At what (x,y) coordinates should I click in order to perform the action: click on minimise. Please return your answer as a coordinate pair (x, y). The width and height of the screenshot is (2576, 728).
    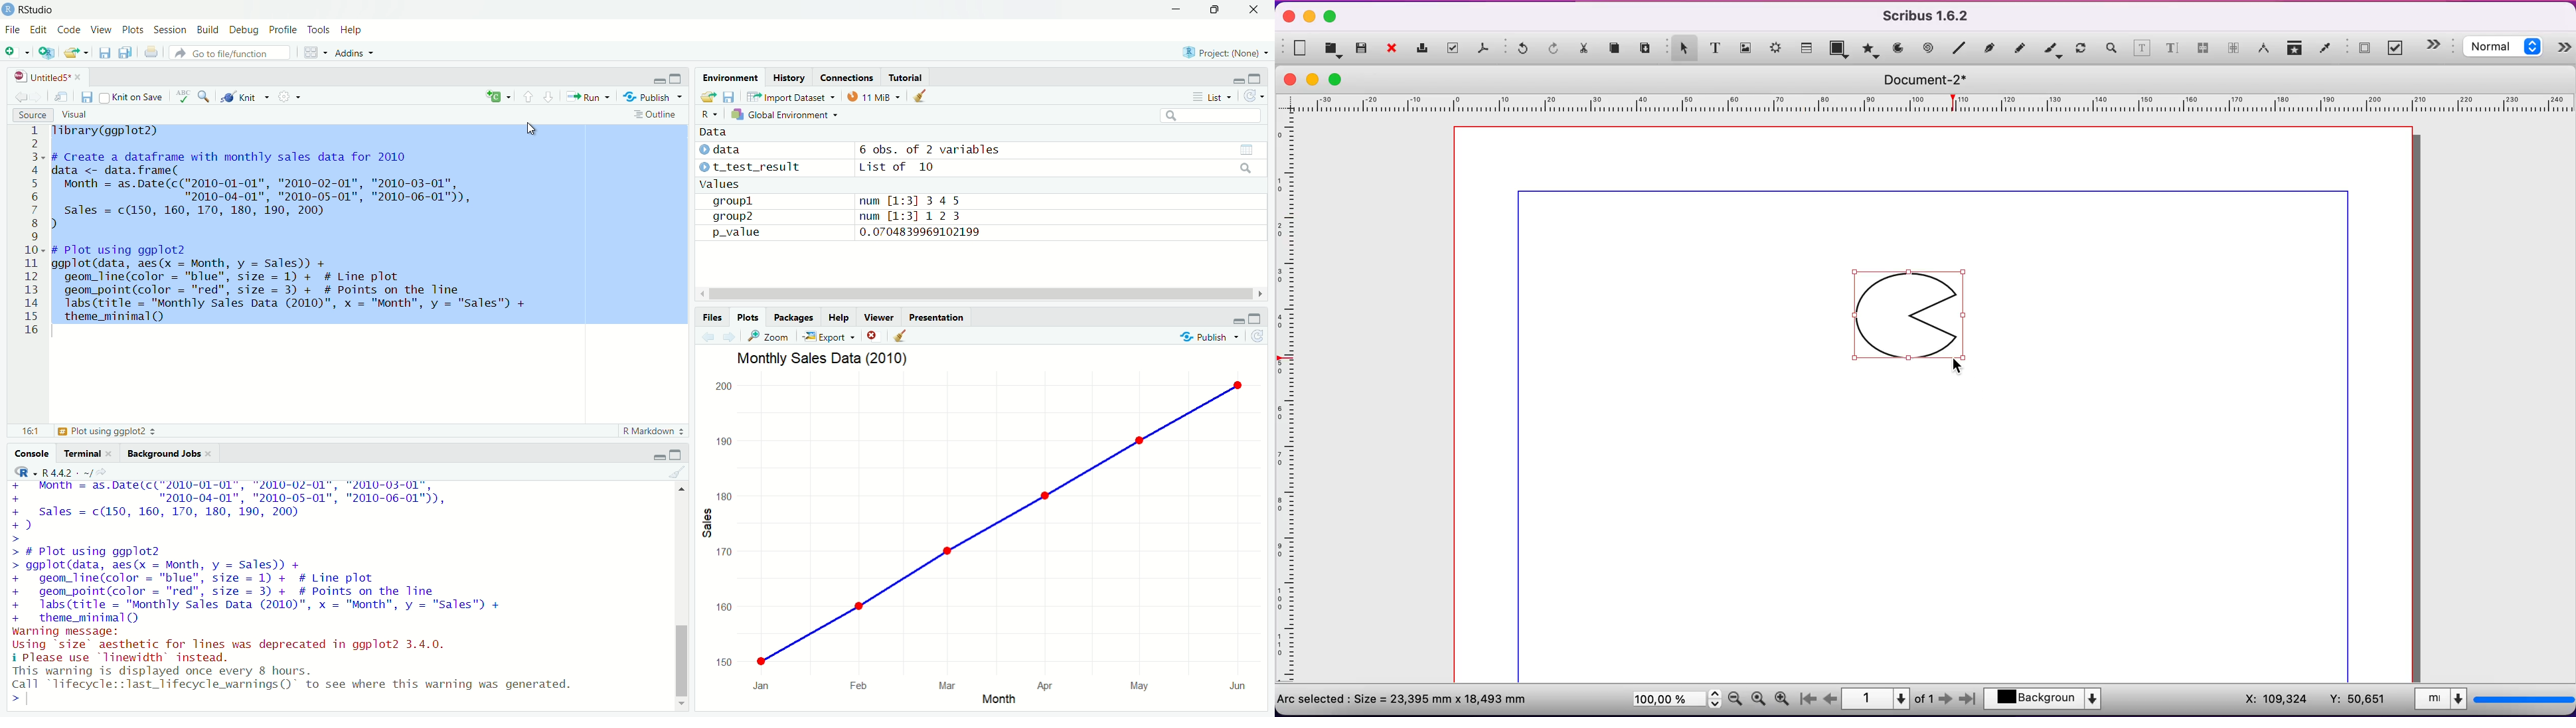
    Looking at the image, I should click on (1237, 319).